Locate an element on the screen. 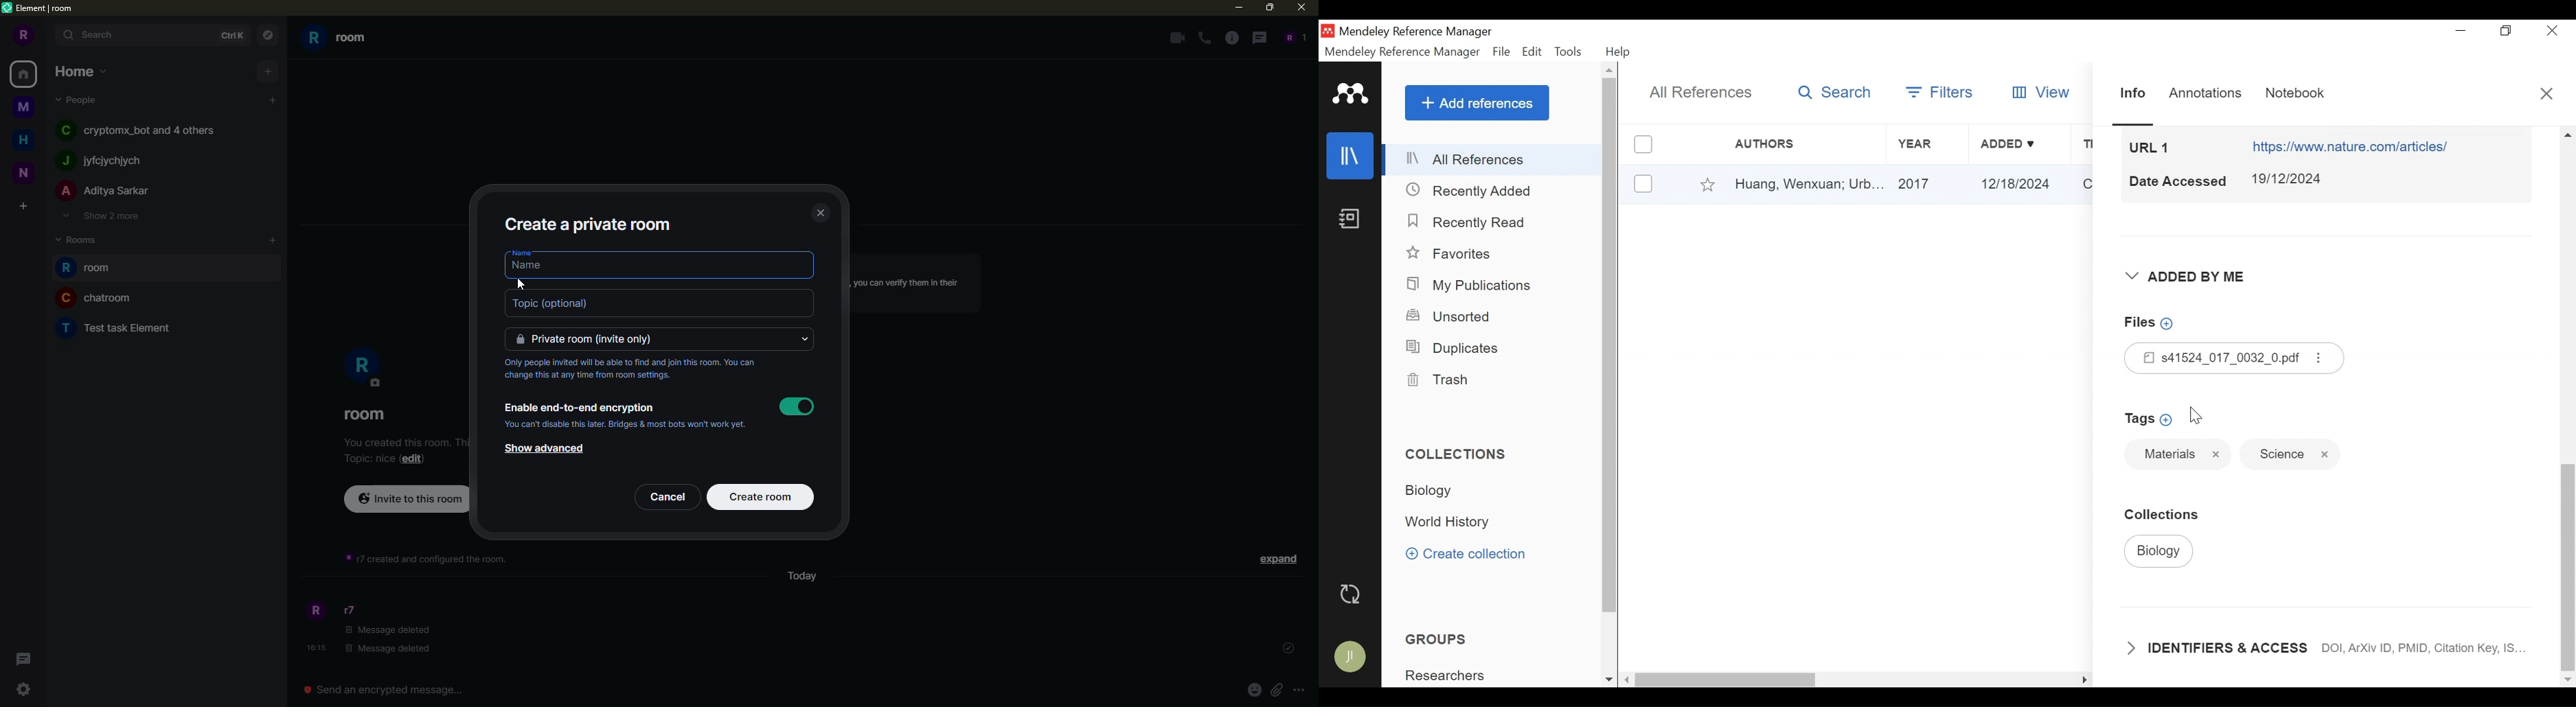  navigator is located at coordinates (269, 36).